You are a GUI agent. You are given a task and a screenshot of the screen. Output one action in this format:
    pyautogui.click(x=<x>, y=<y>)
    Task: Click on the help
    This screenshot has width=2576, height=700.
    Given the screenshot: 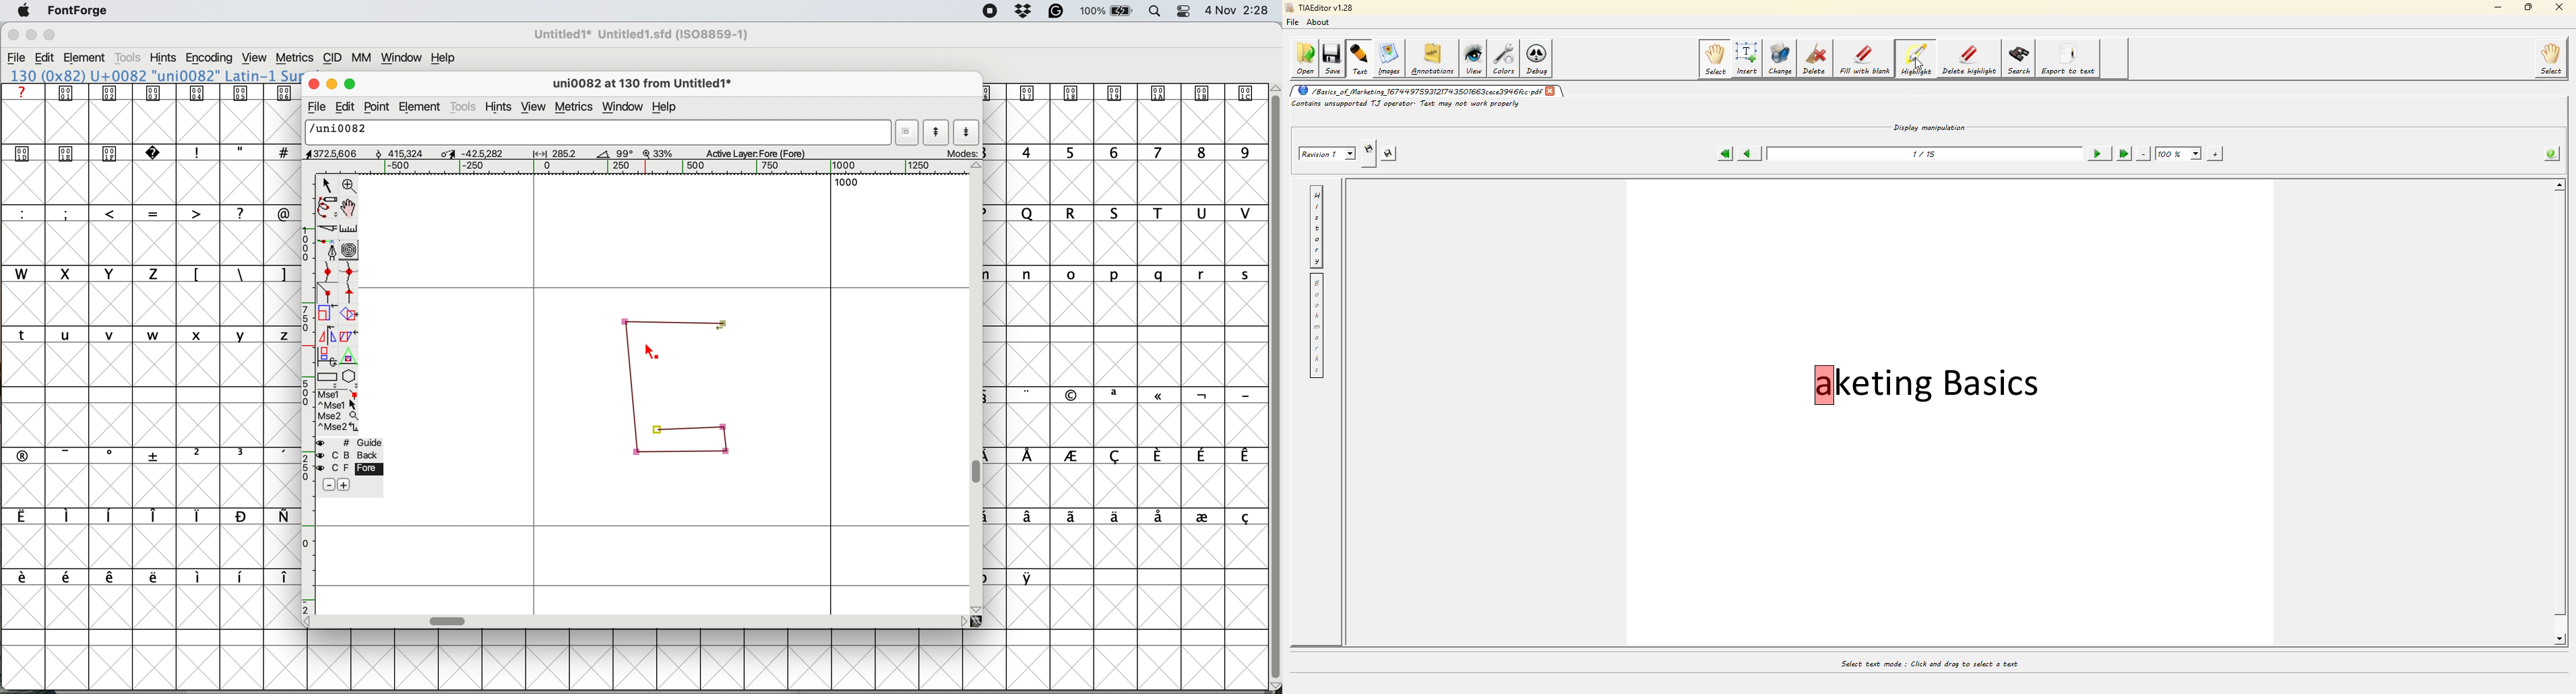 What is the action you would take?
    pyautogui.click(x=446, y=58)
    